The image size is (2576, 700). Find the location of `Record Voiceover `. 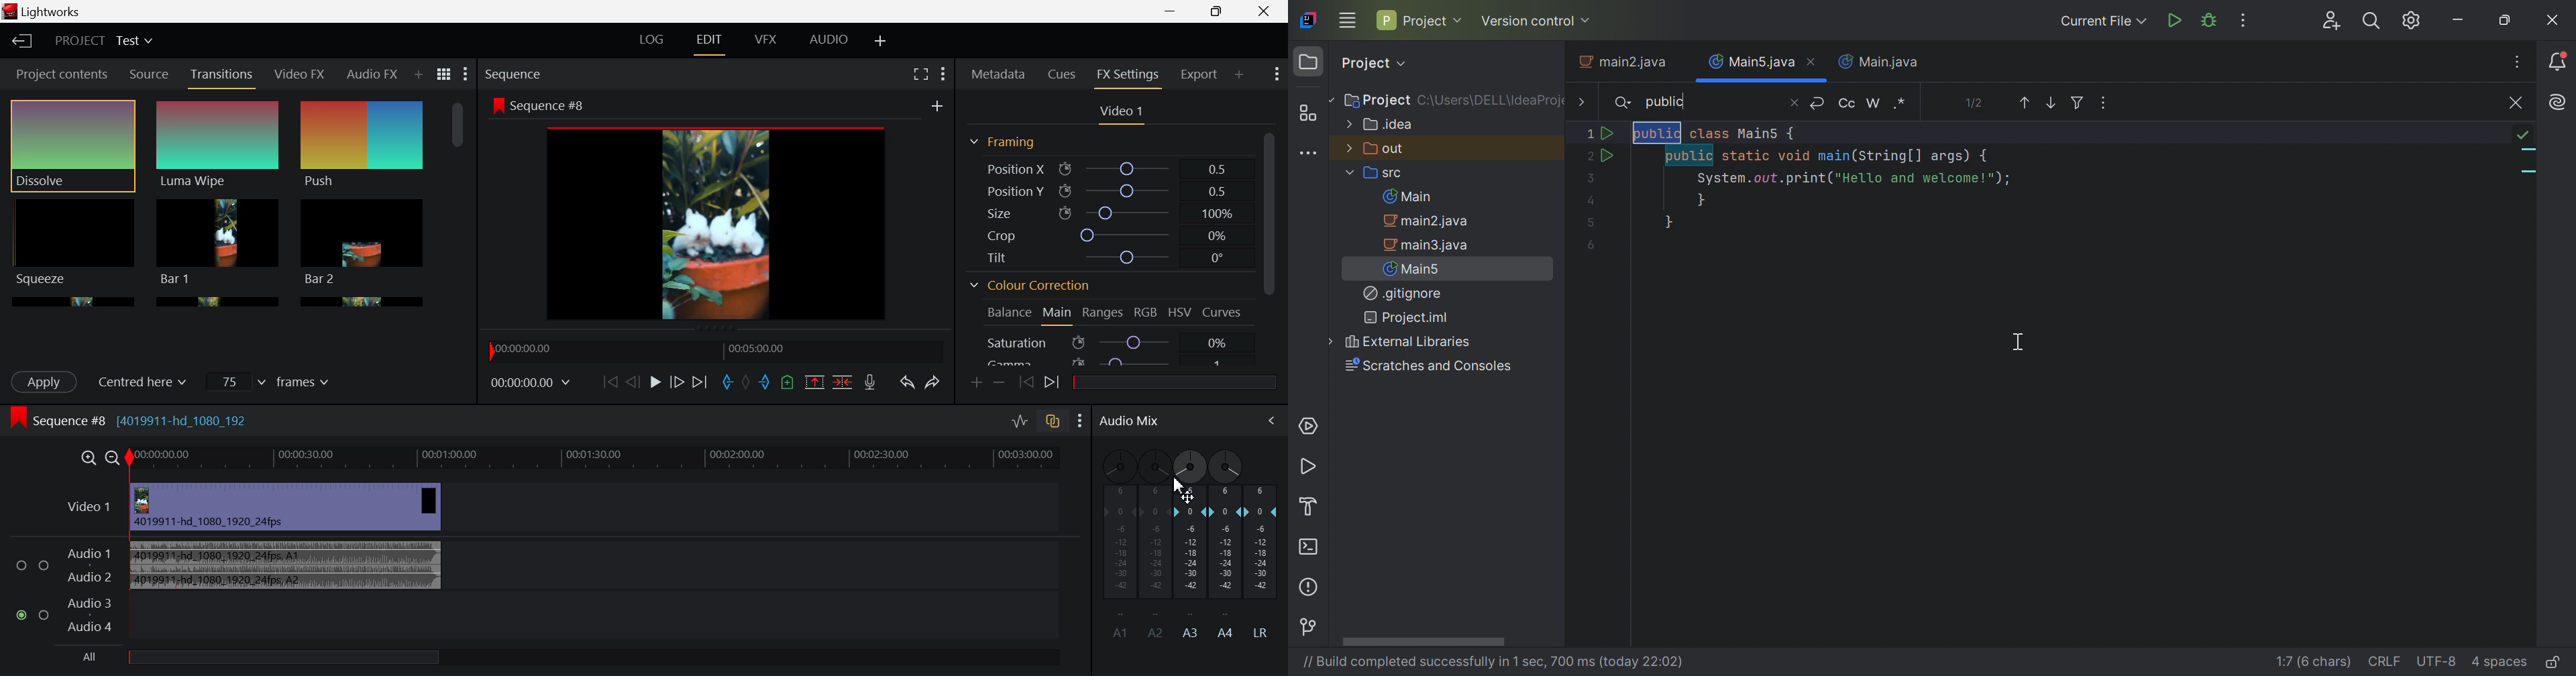

Record Voiceover  is located at coordinates (869, 382).